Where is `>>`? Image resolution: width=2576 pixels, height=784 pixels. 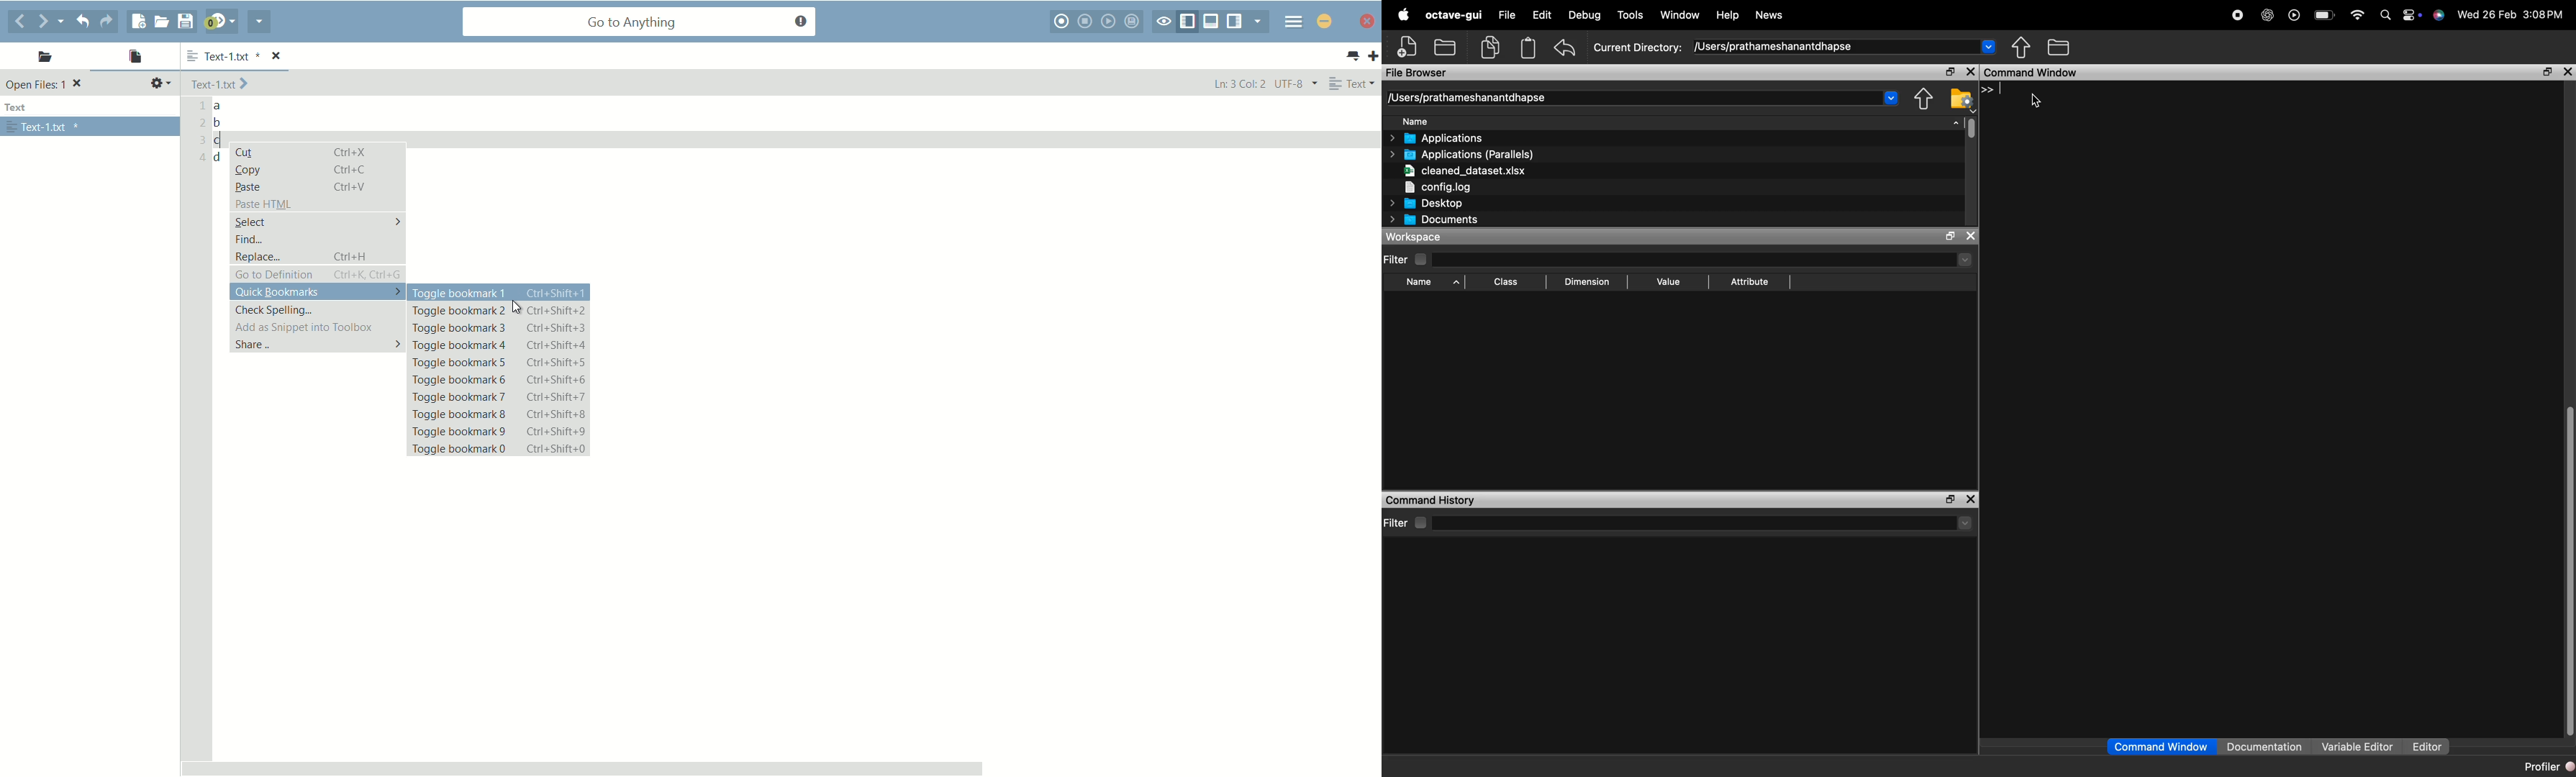 >> is located at coordinates (1992, 90).